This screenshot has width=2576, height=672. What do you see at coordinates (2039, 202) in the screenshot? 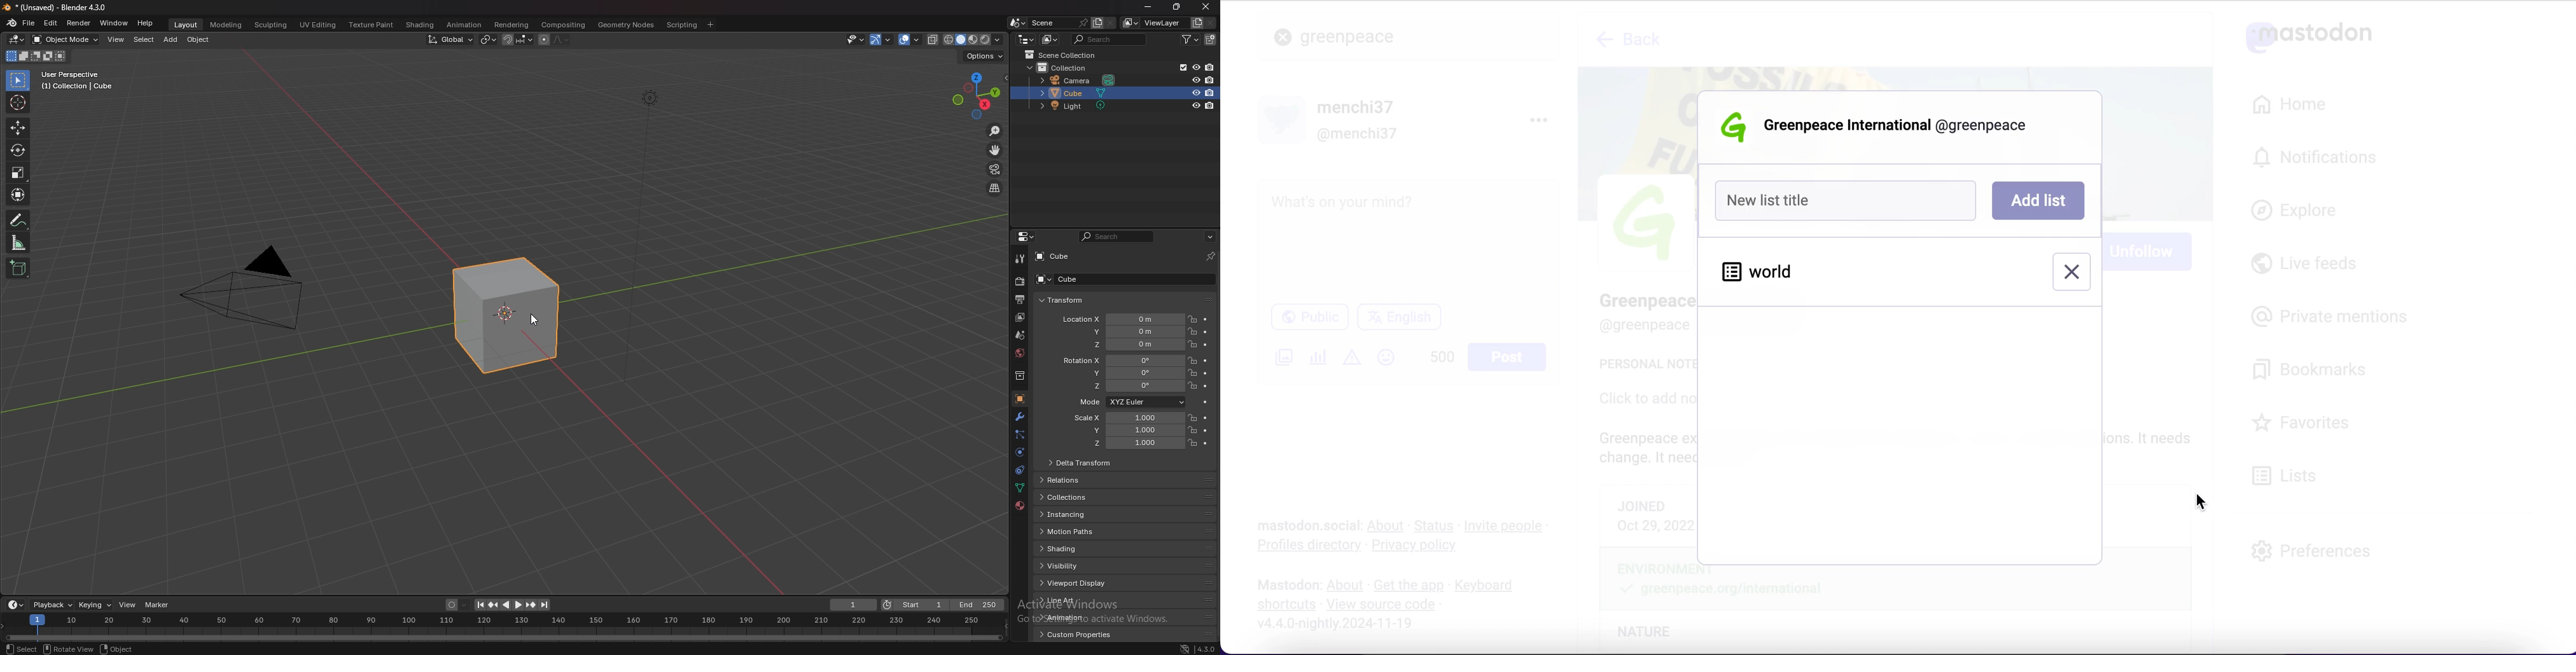
I see `add list` at bounding box center [2039, 202].